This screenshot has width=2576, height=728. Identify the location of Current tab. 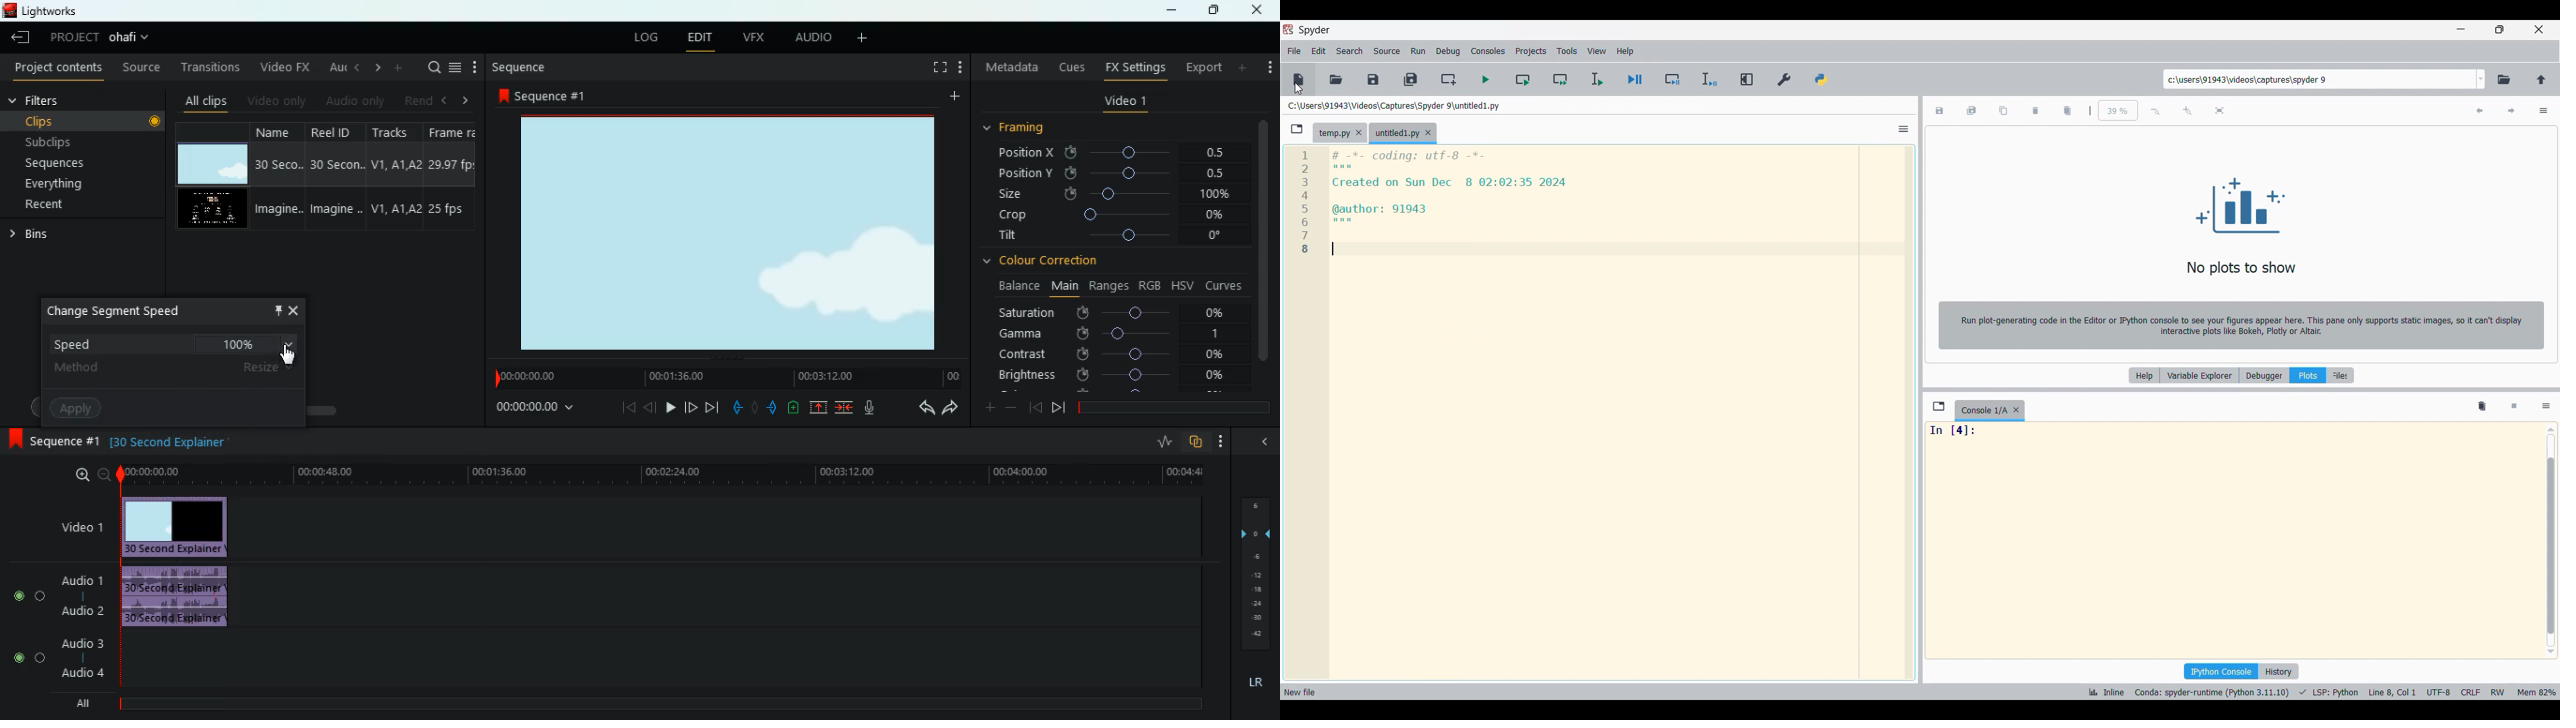
(1333, 133).